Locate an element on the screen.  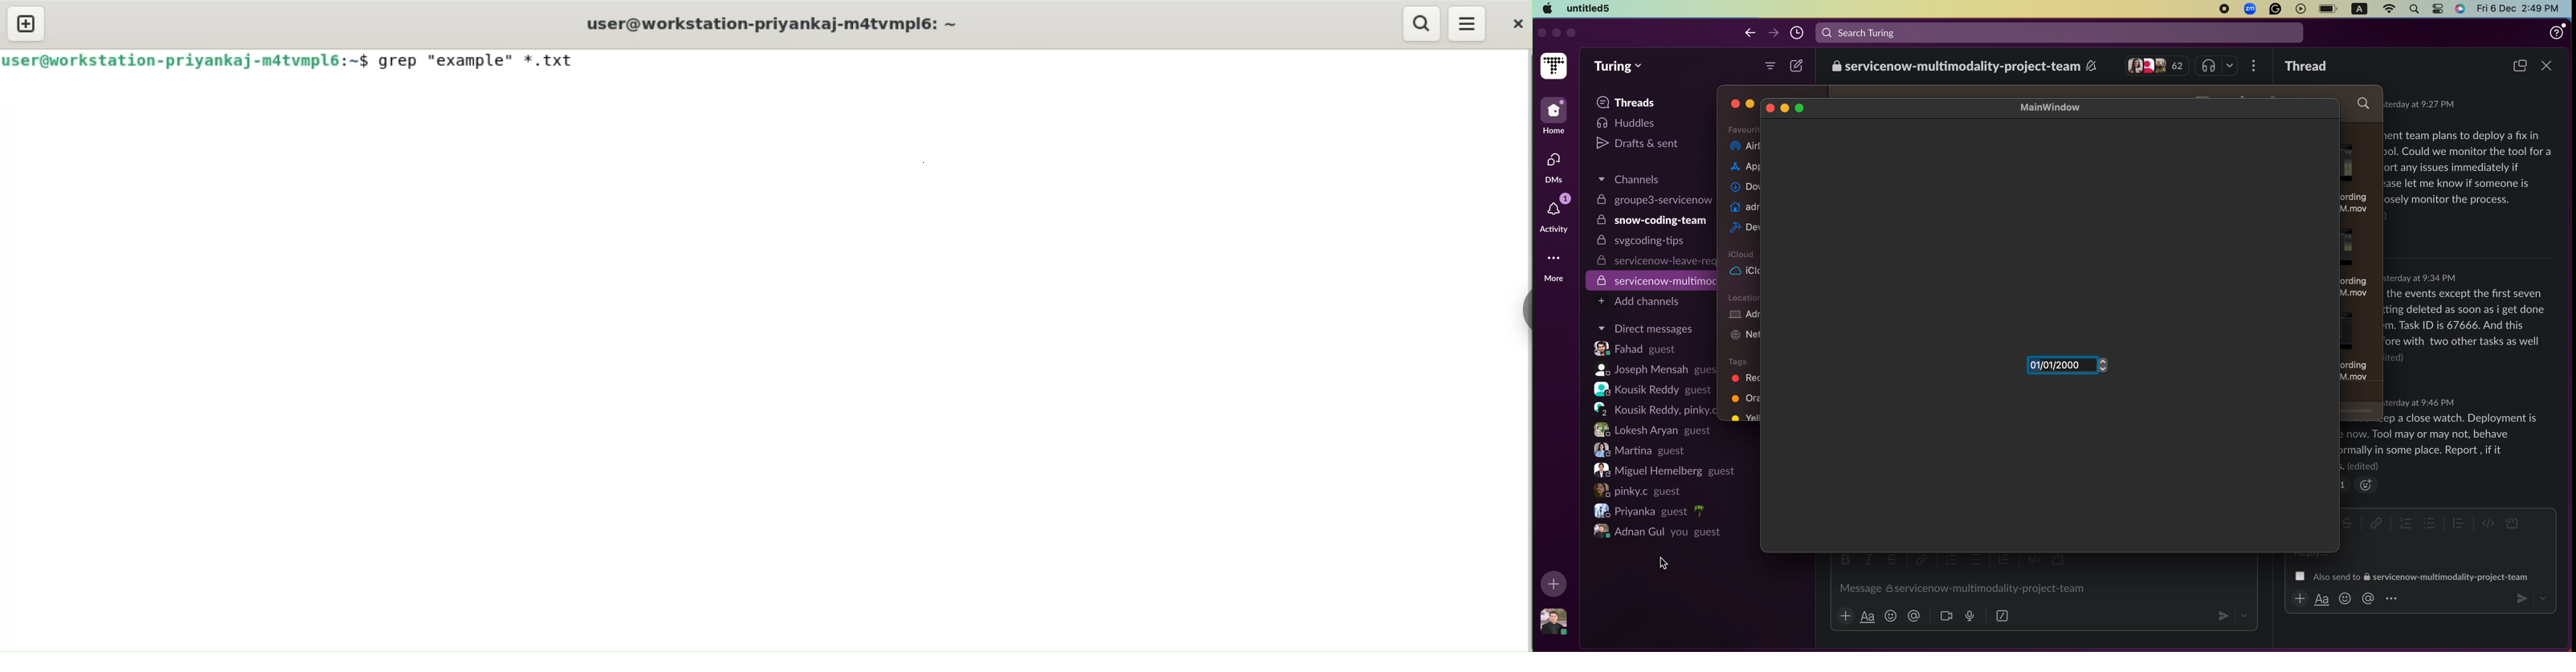
underline is located at coordinates (2321, 599).